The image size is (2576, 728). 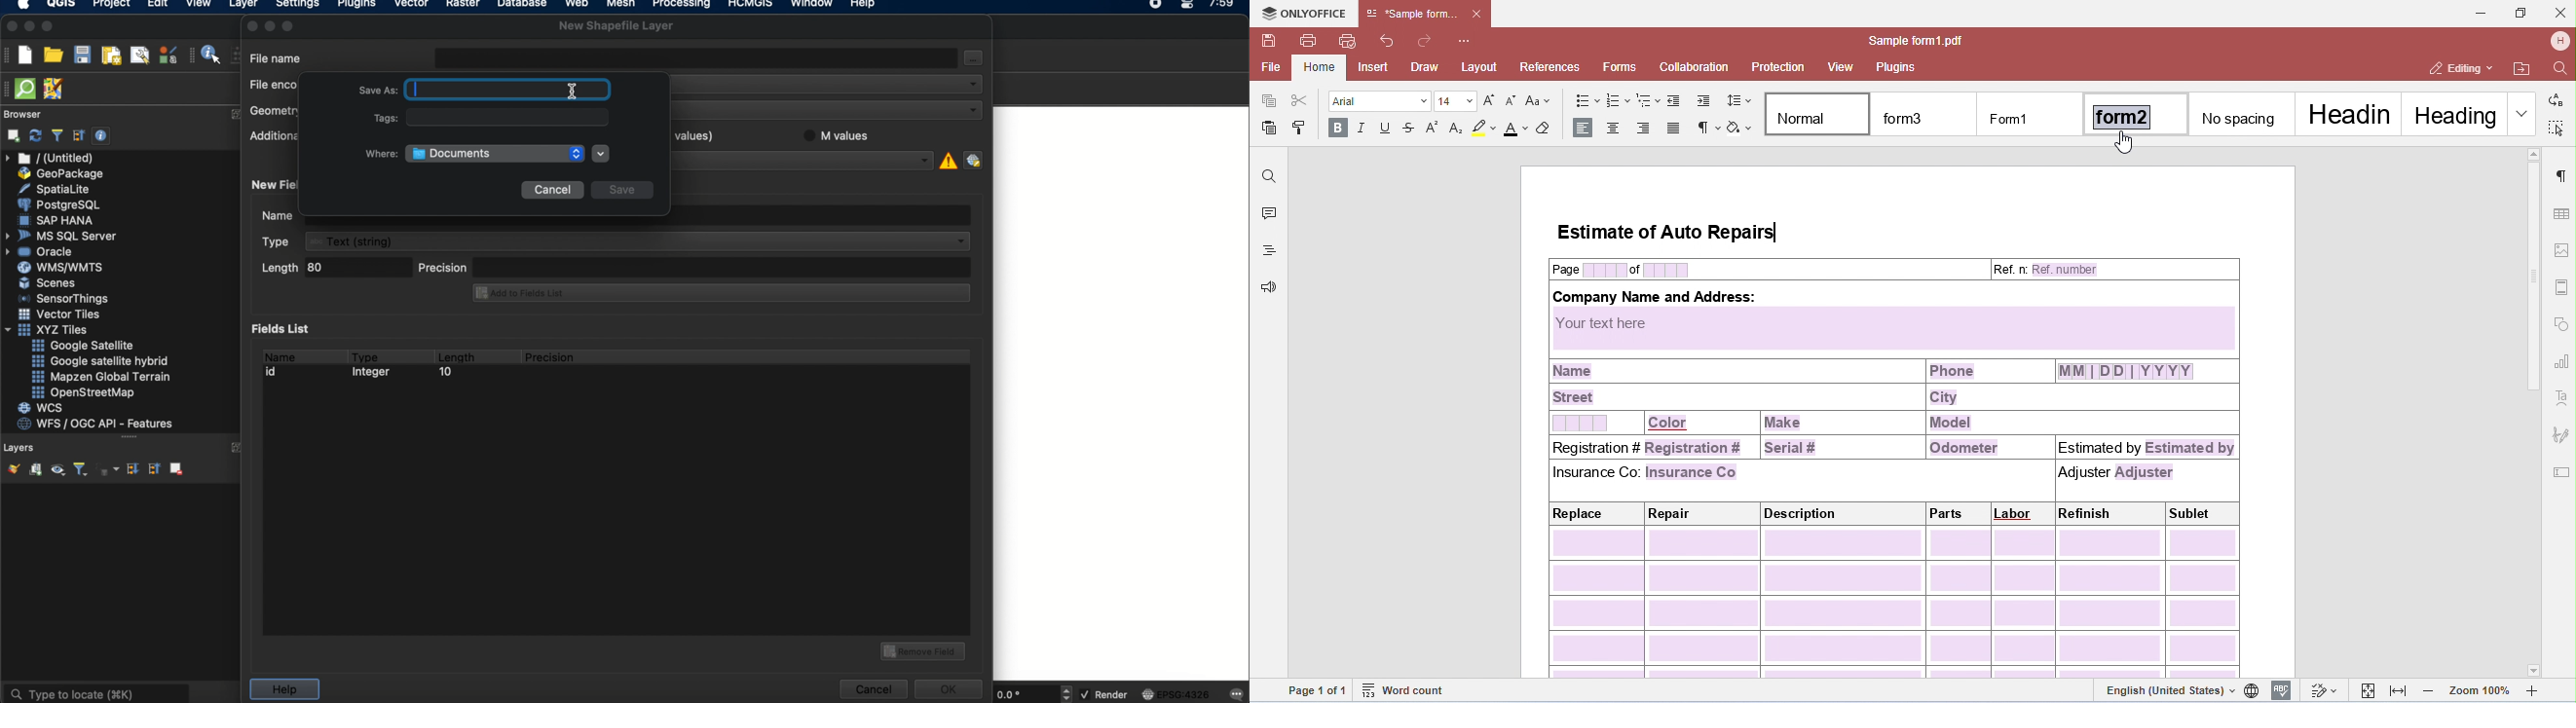 What do you see at coordinates (96, 424) in the screenshot?
I see `was/ogc api- features` at bounding box center [96, 424].